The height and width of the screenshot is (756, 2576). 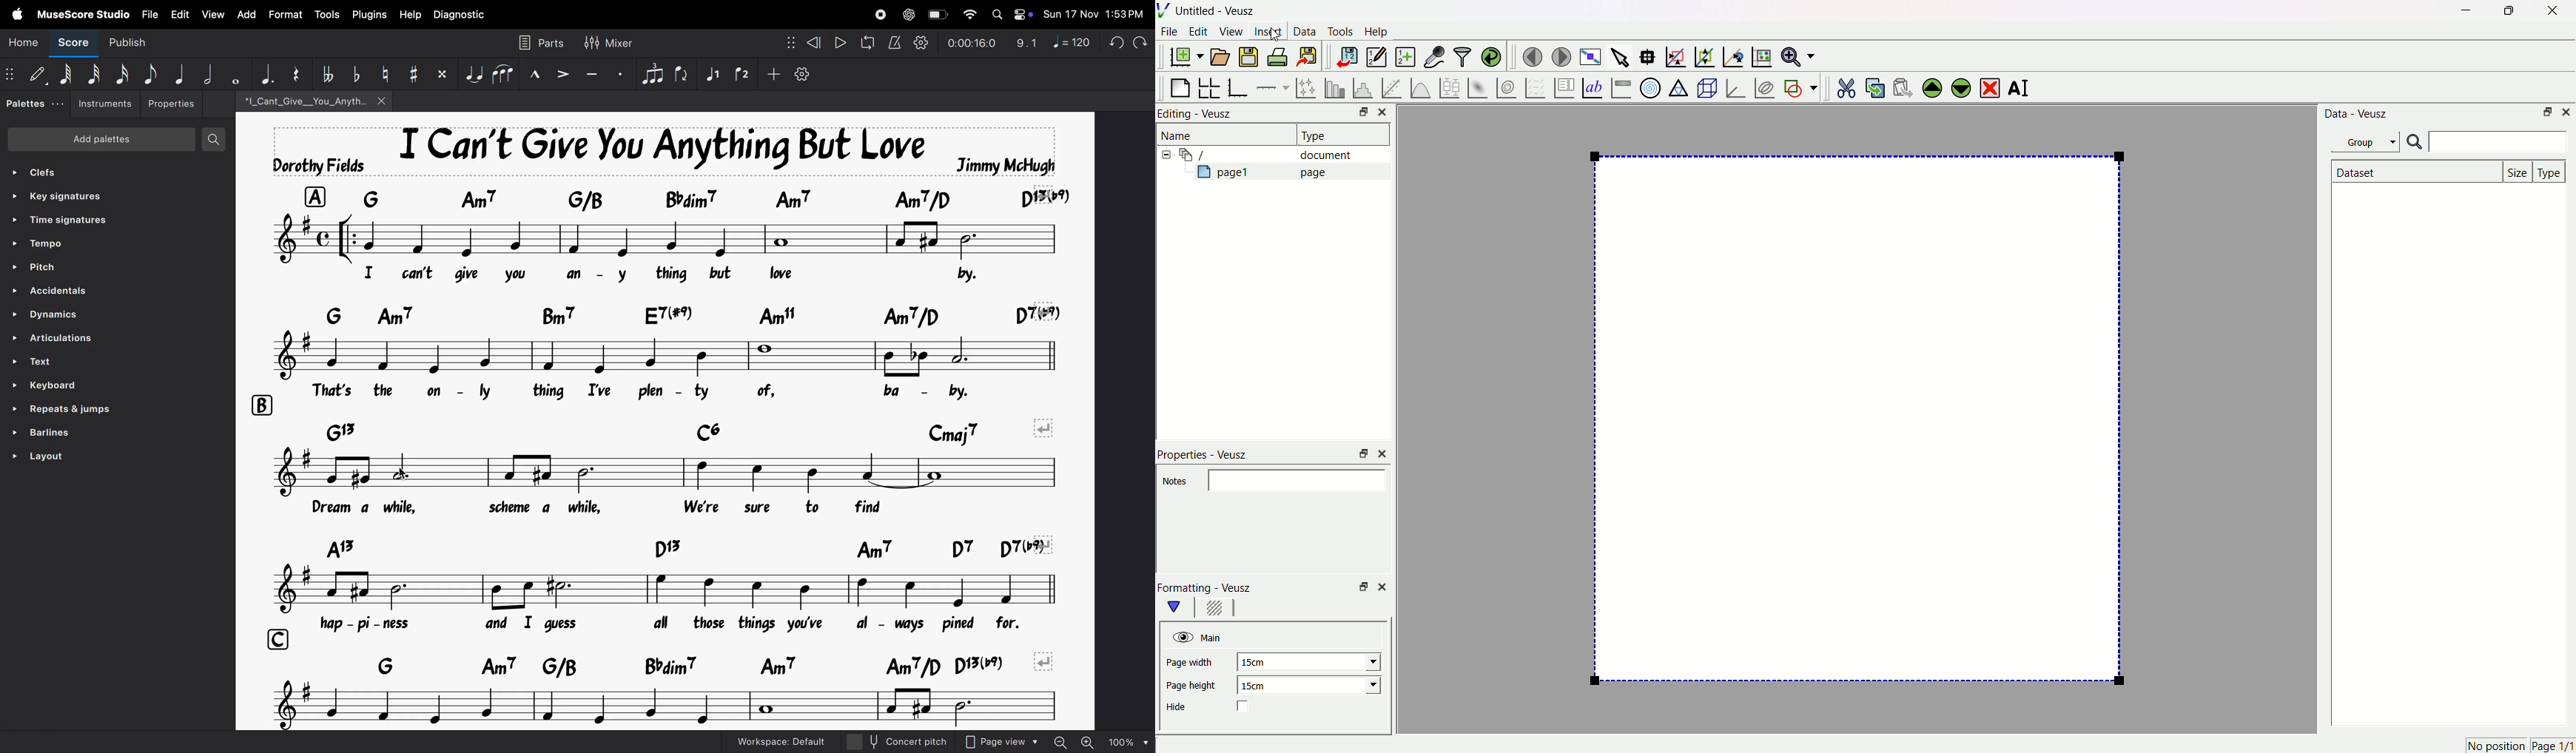 I want to click on keyboard notes, so click(x=629, y=315).